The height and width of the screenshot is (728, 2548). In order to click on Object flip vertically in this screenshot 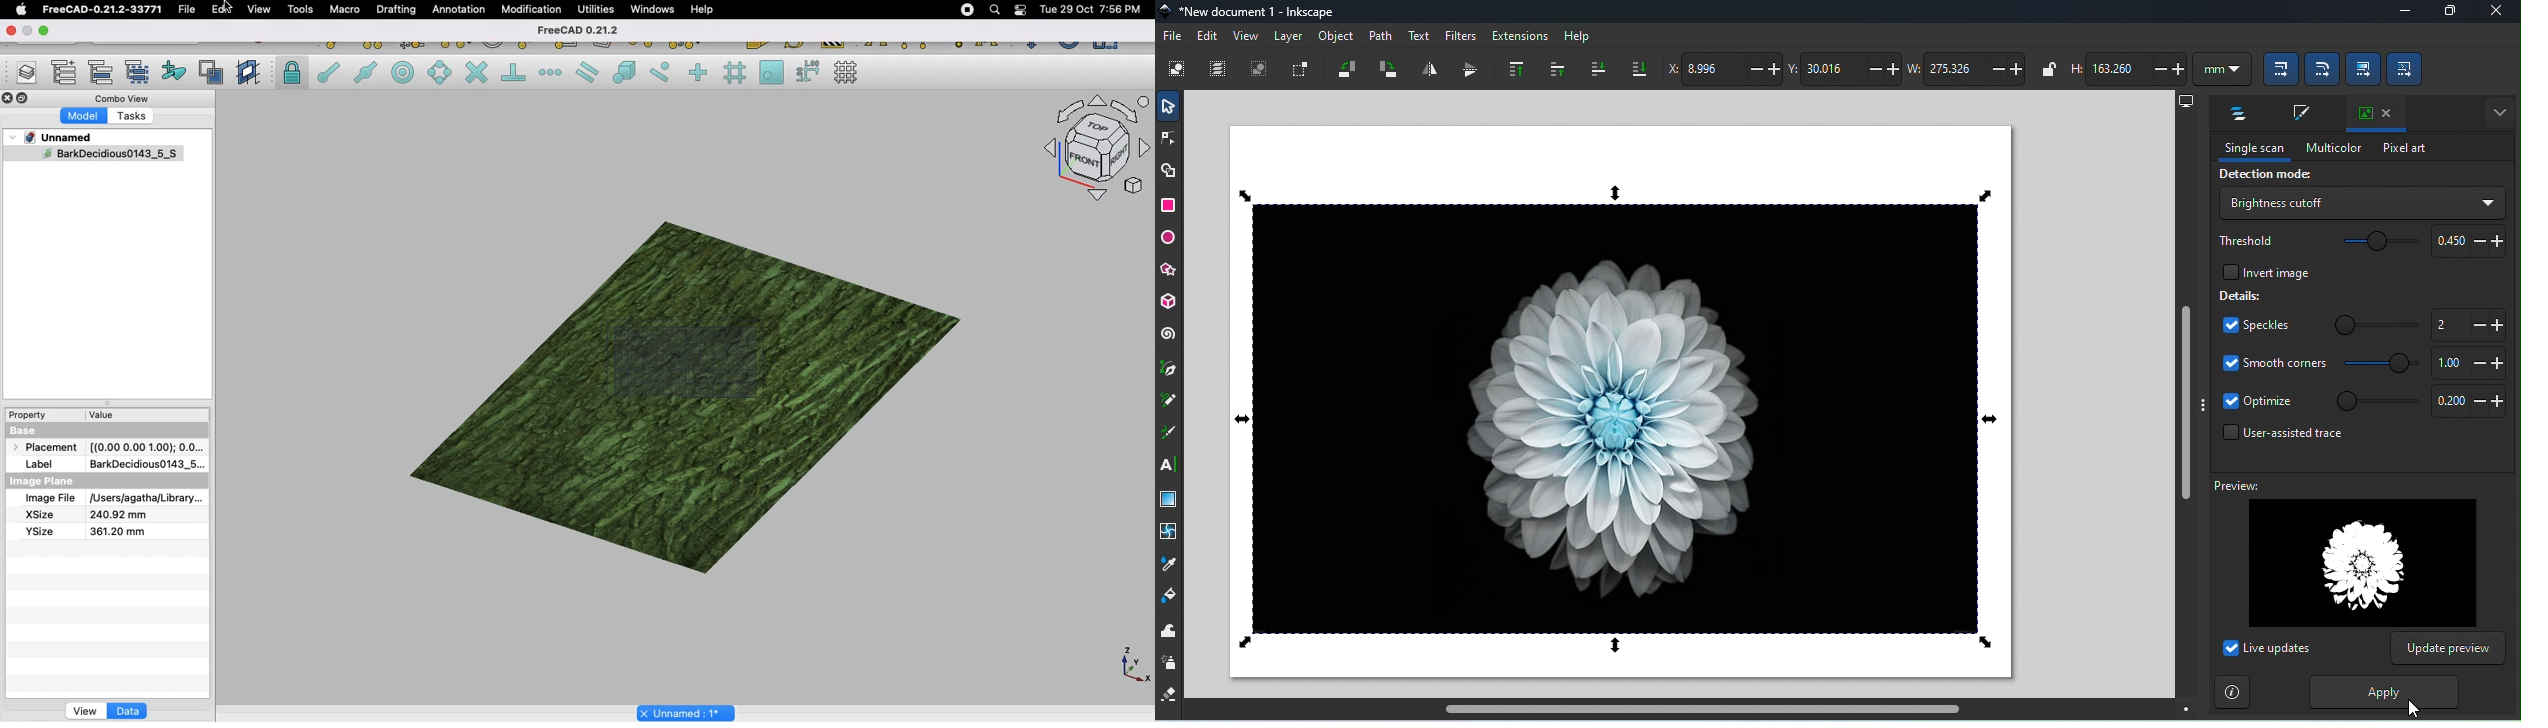, I will do `click(1465, 71)`.